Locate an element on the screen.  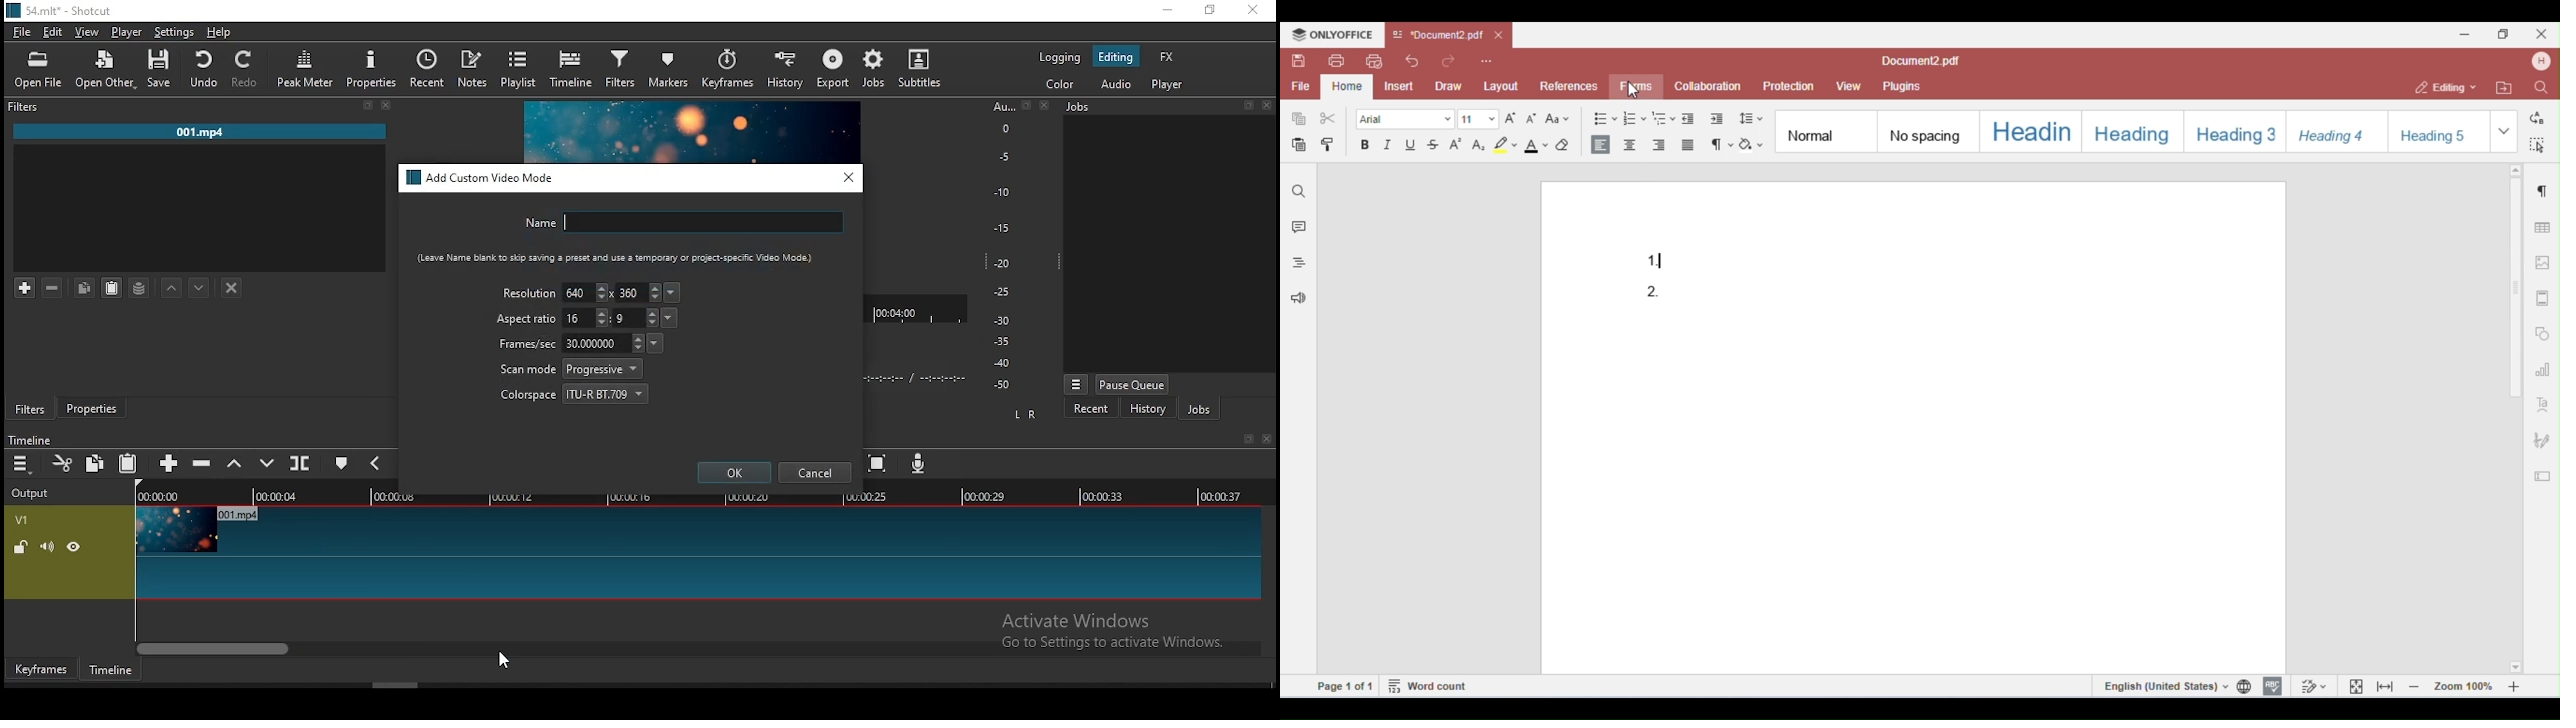
create/edit marker is located at coordinates (341, 466).